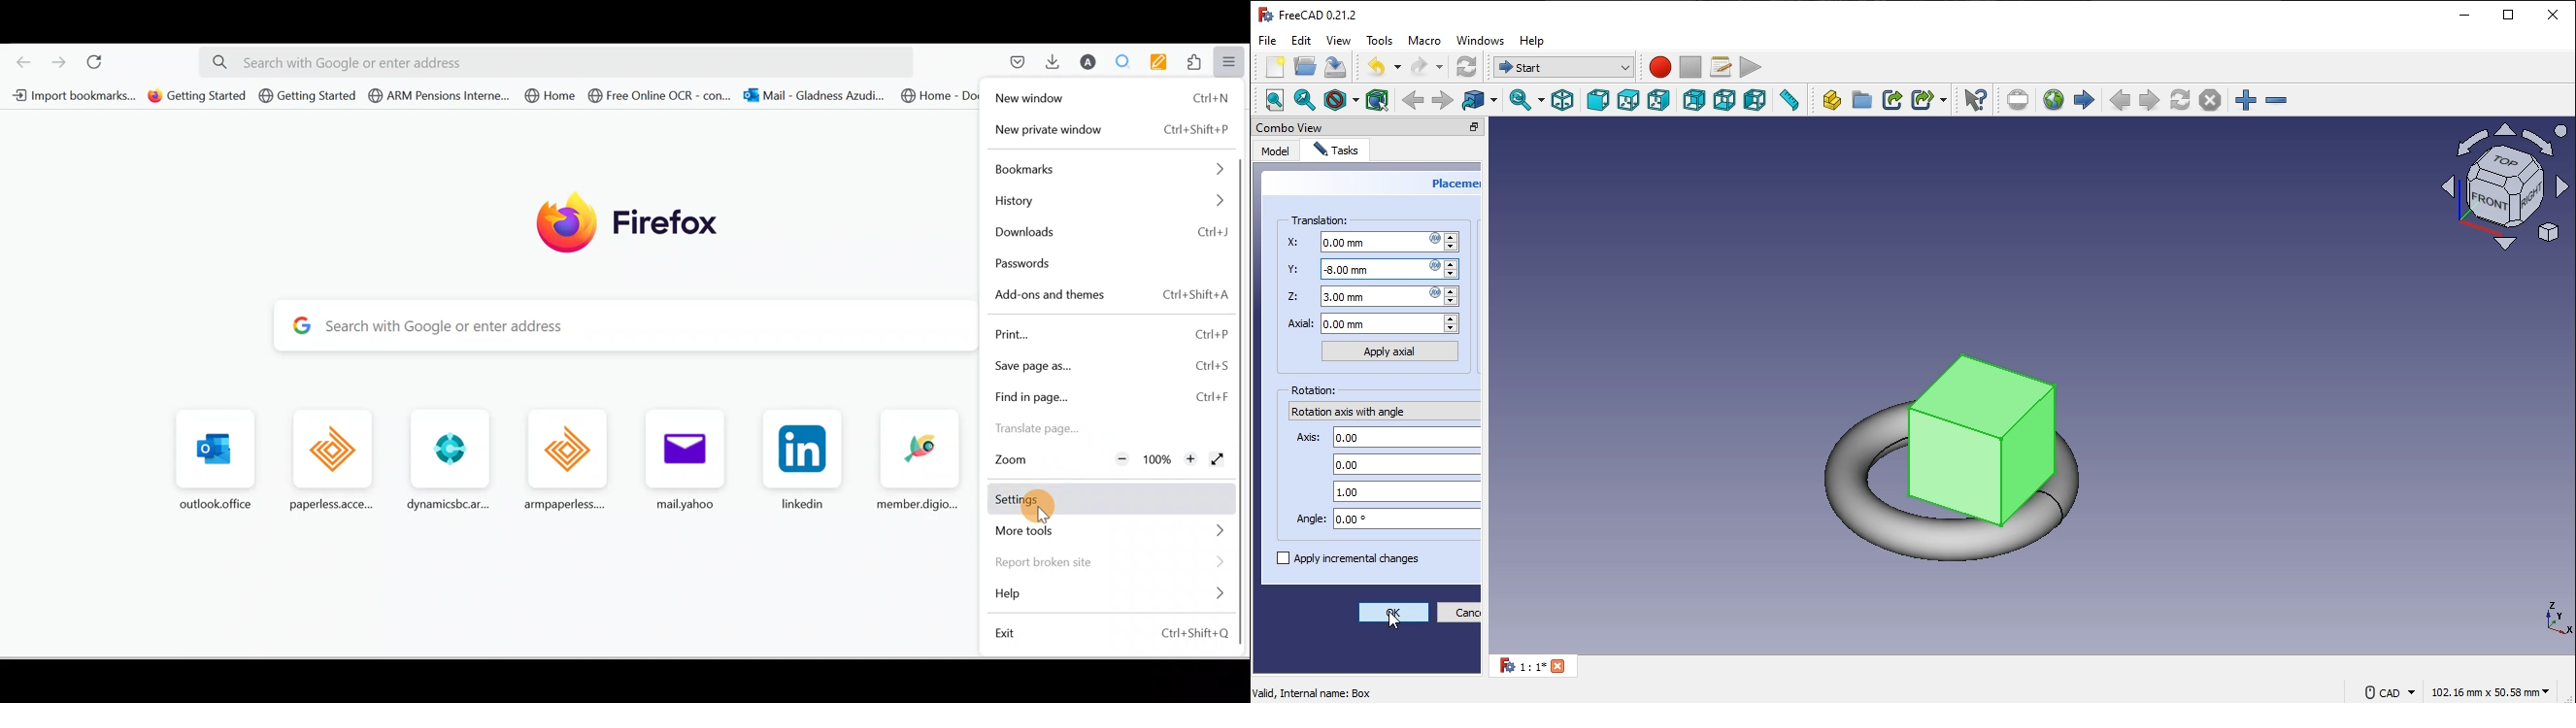 This screenshot has width=2576, height=728. What do you see at coordinates (680, 458) in the screenshot?
I see `Frequently browsed page` at bounding box center [680, 458].